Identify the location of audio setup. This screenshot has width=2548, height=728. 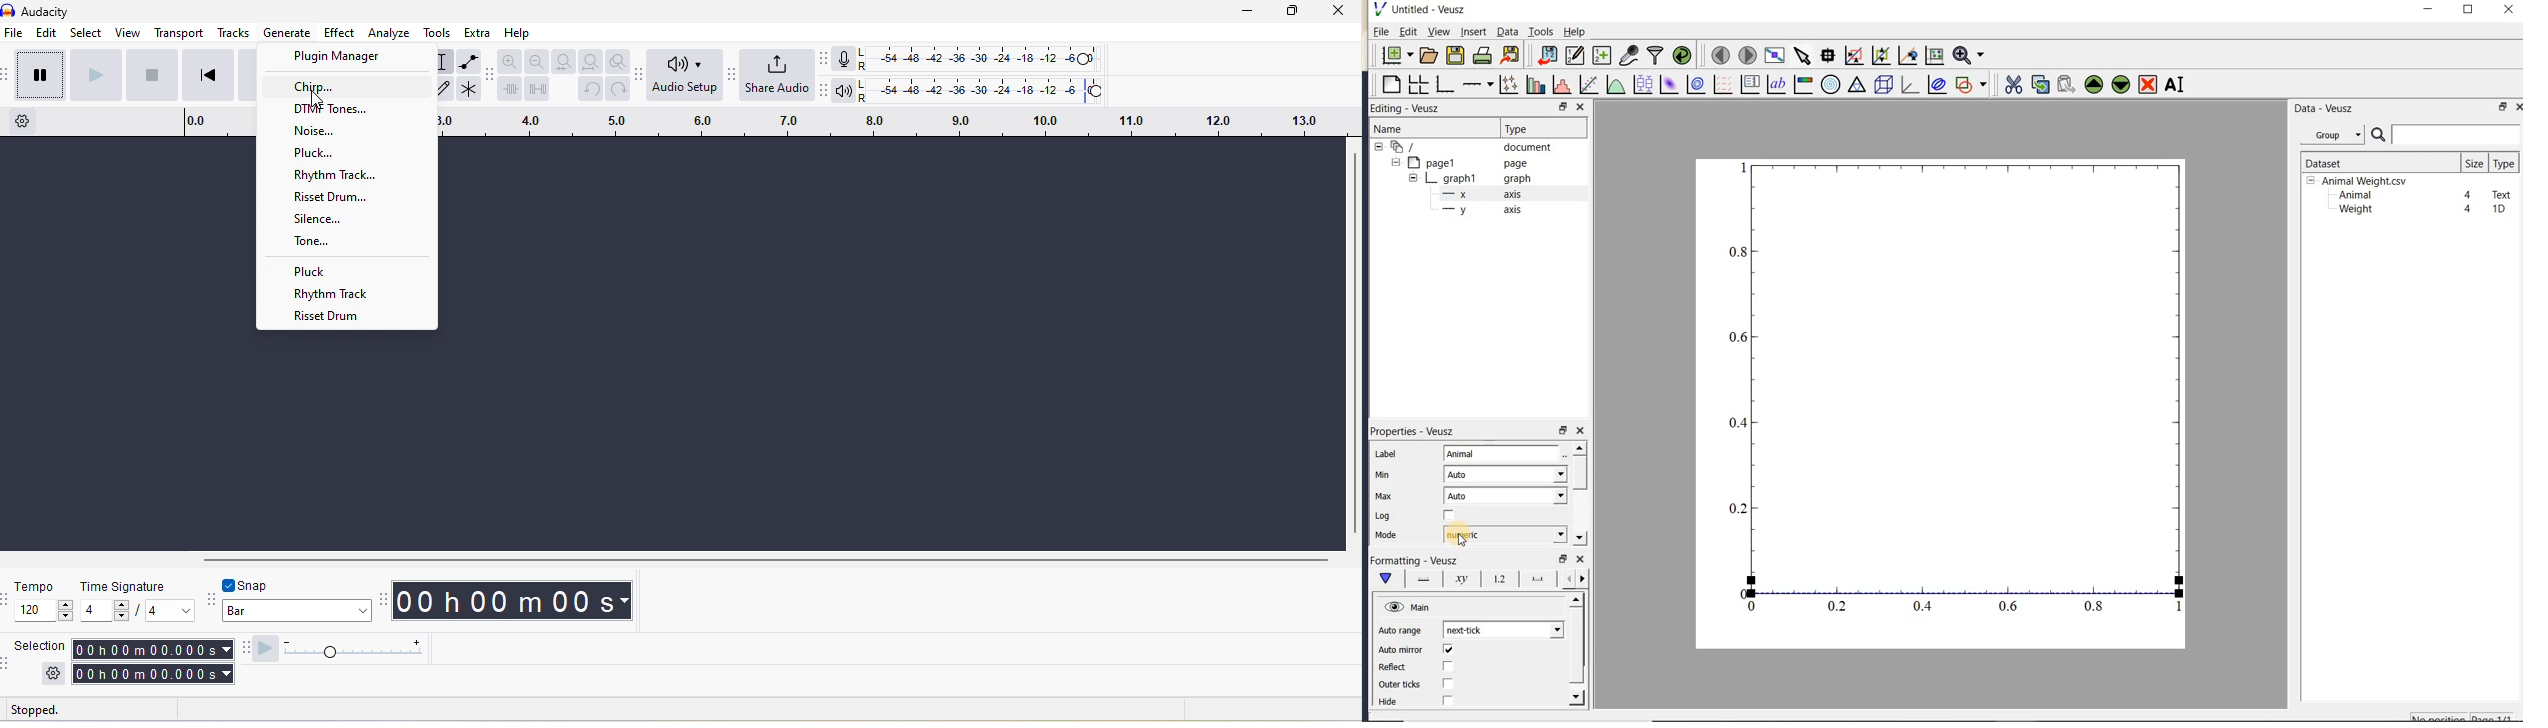
(687, 76).